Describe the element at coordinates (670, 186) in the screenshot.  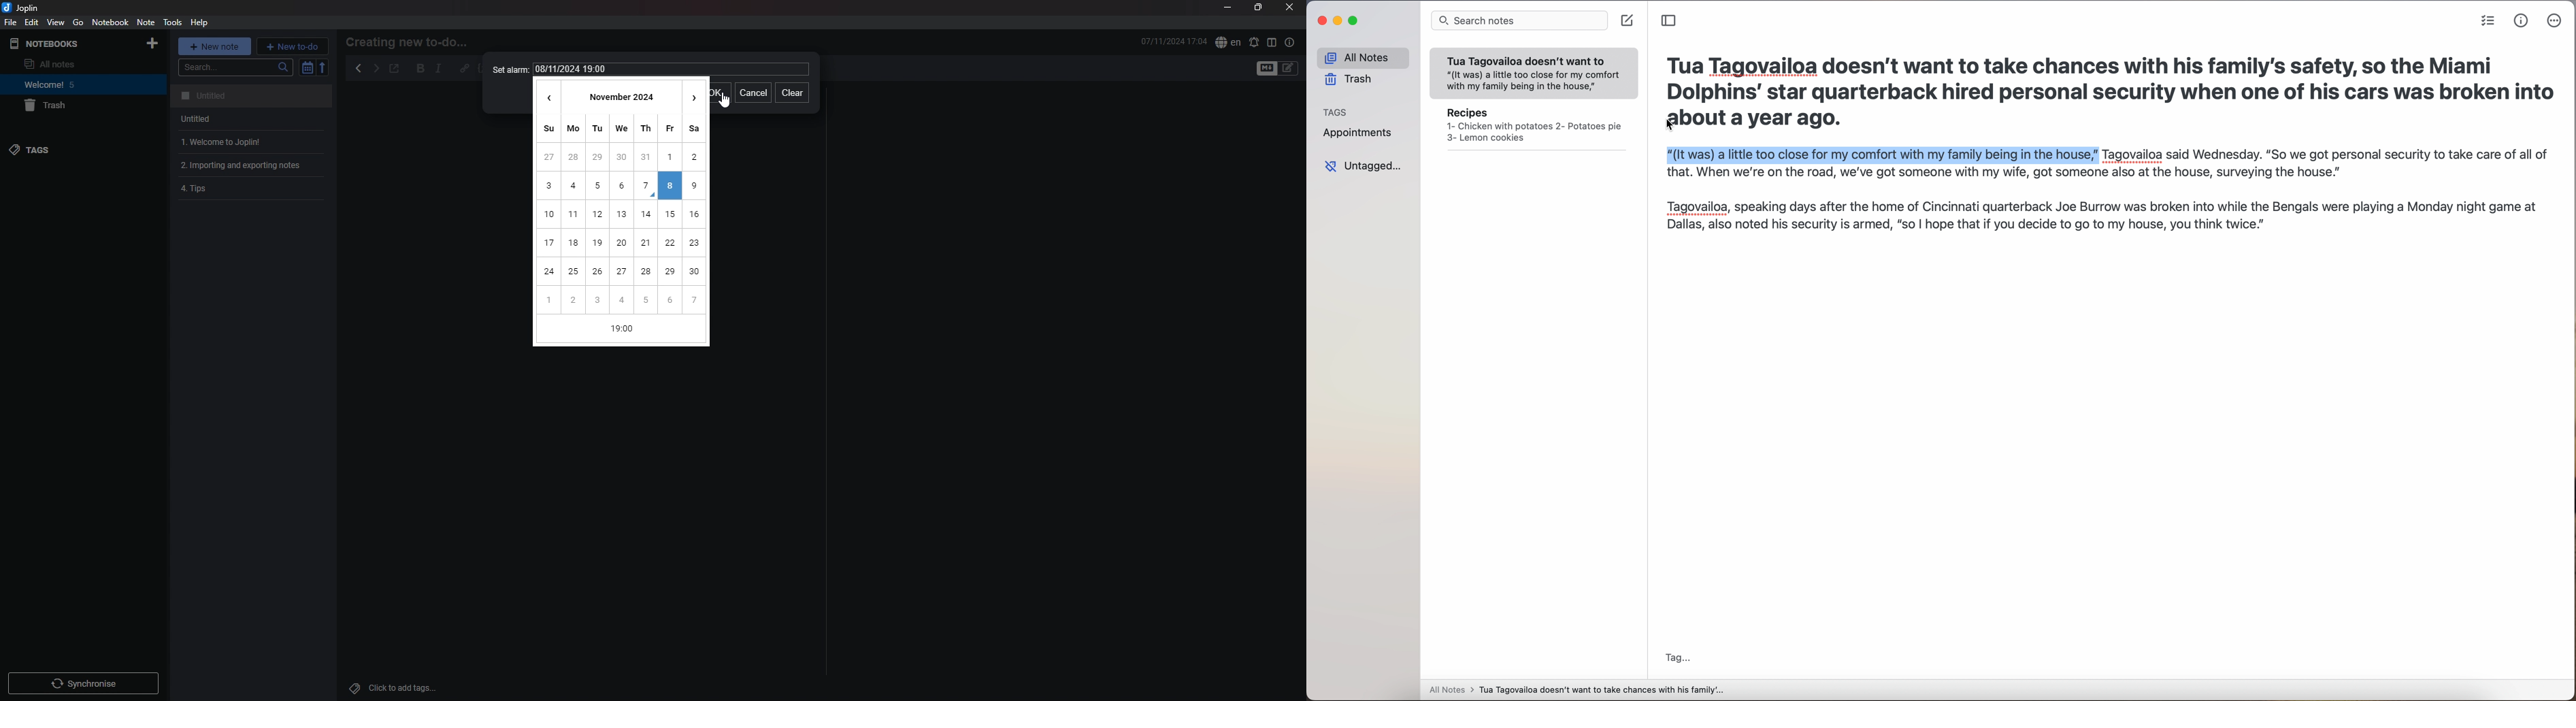
I see `selected date` at that location.